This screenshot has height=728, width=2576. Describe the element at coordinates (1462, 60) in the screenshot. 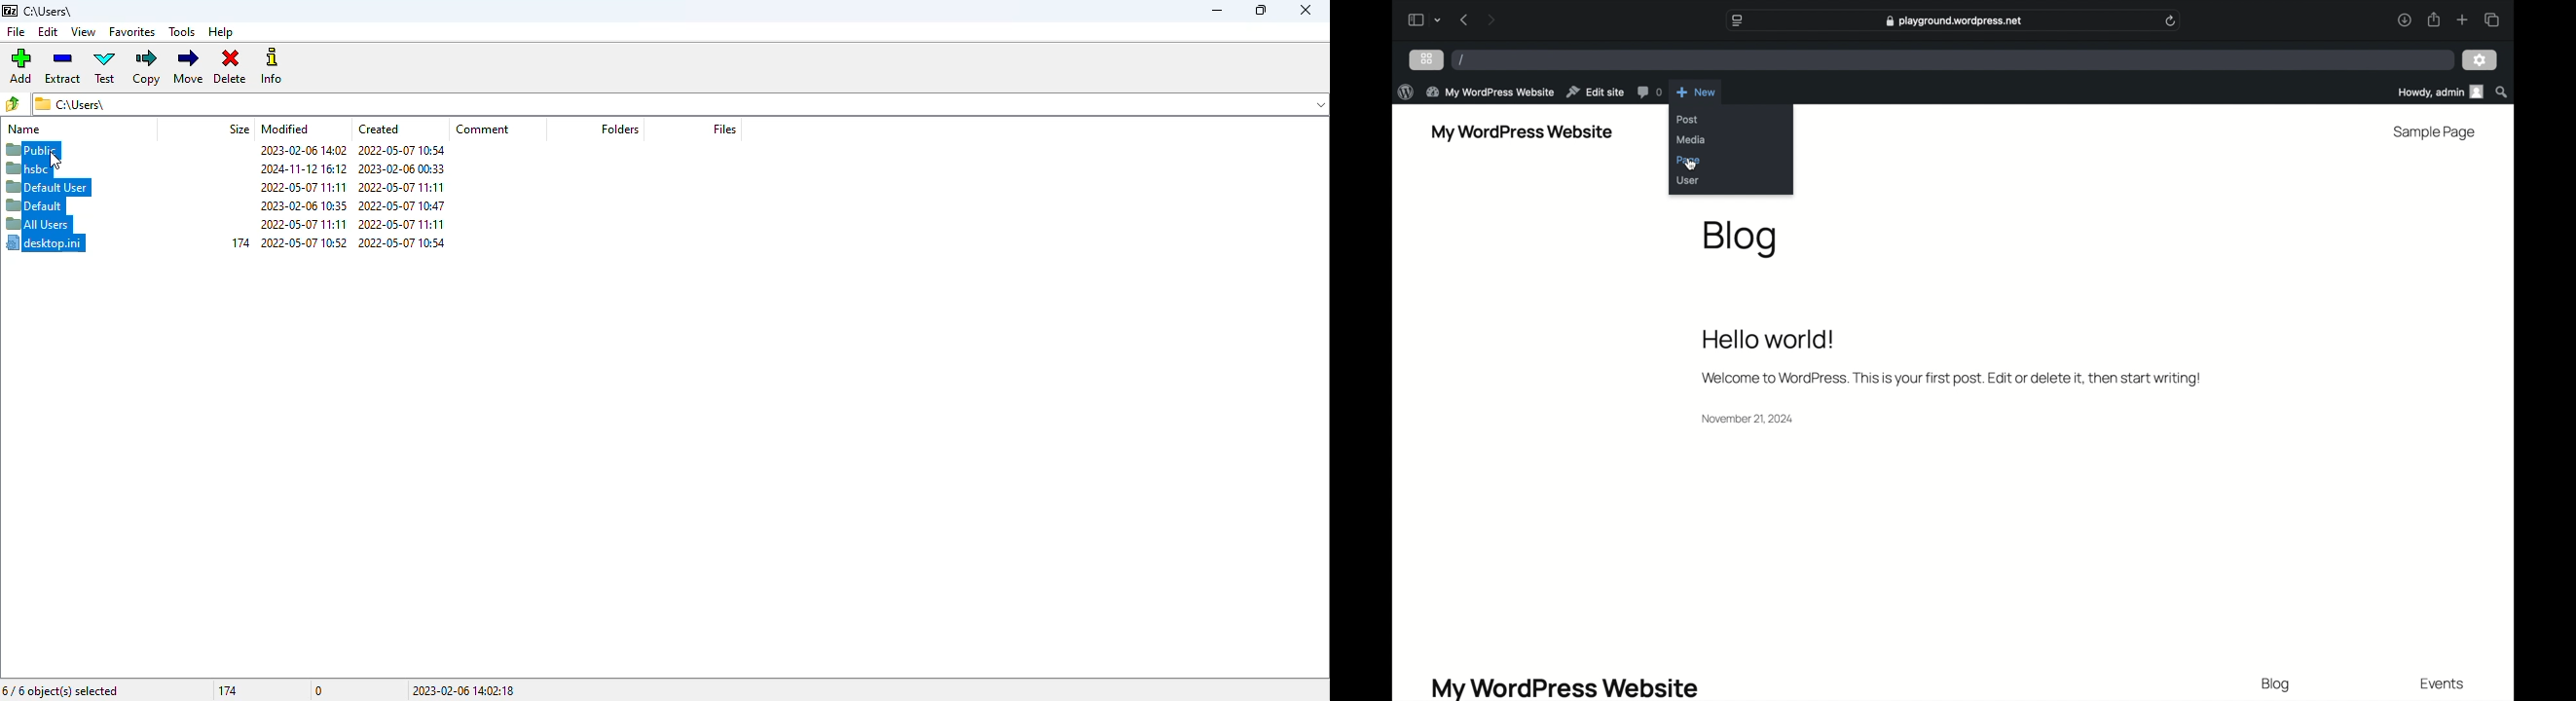

I see `/` at that location.